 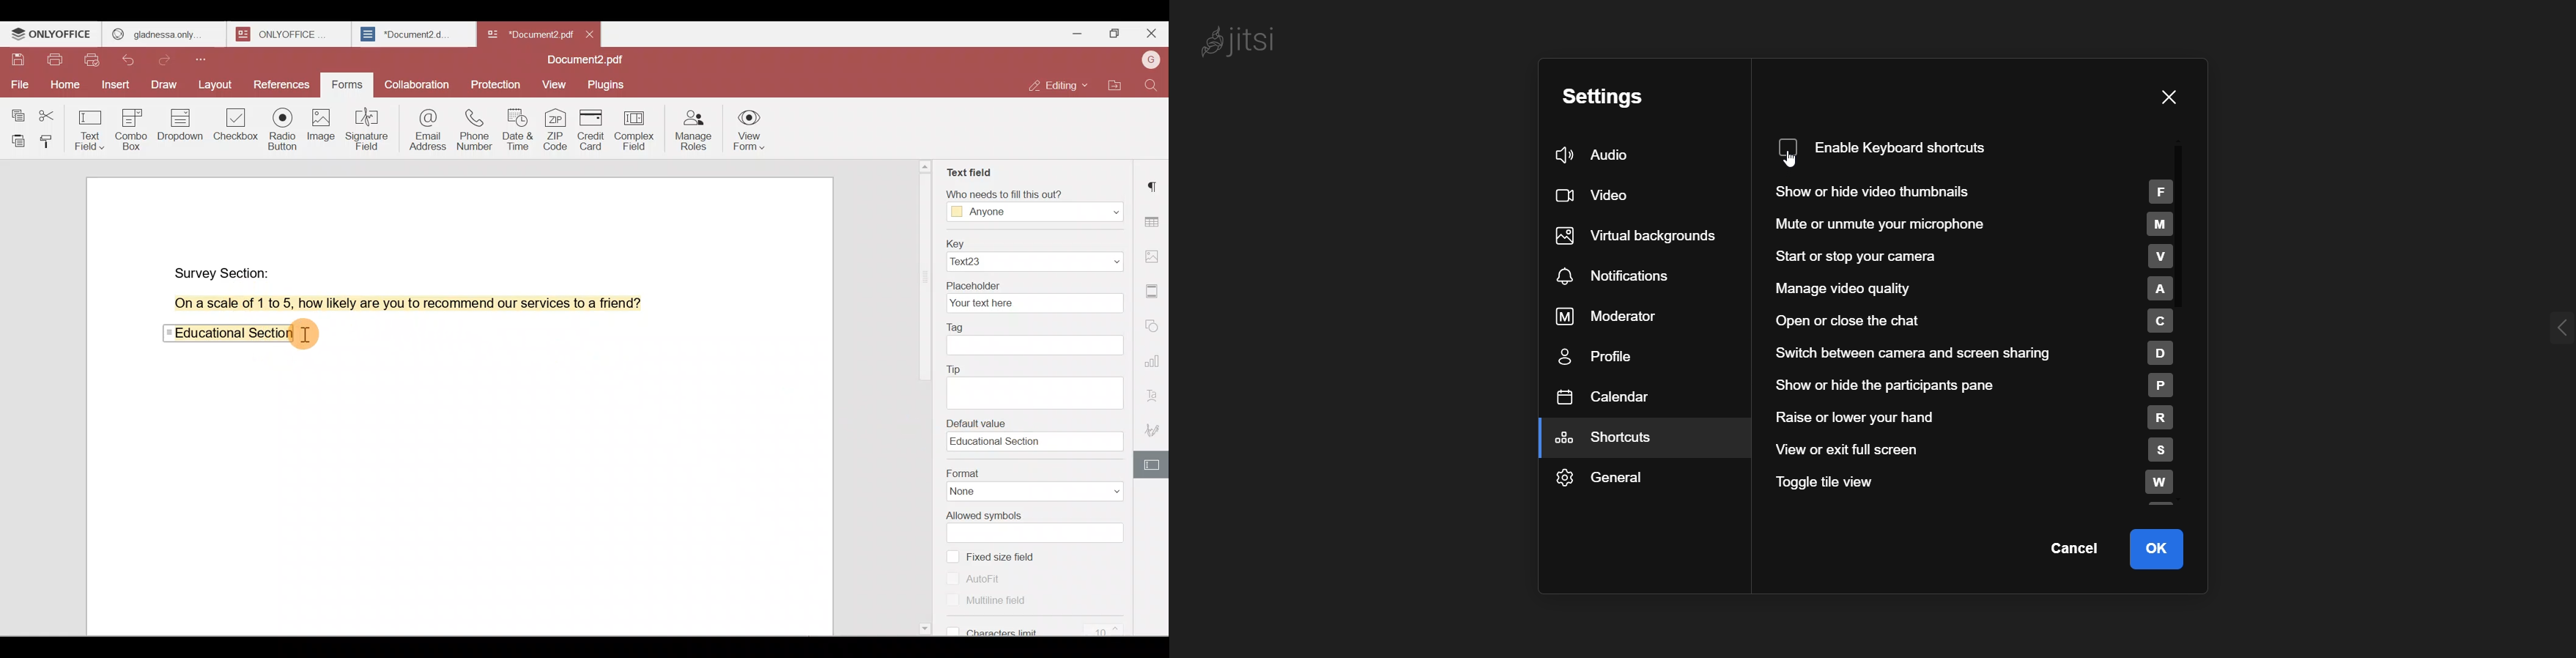 What do you see at coordinates (1640, 233) in the screenshot?
I see `virtual background` at bounding box center [1640, 233].